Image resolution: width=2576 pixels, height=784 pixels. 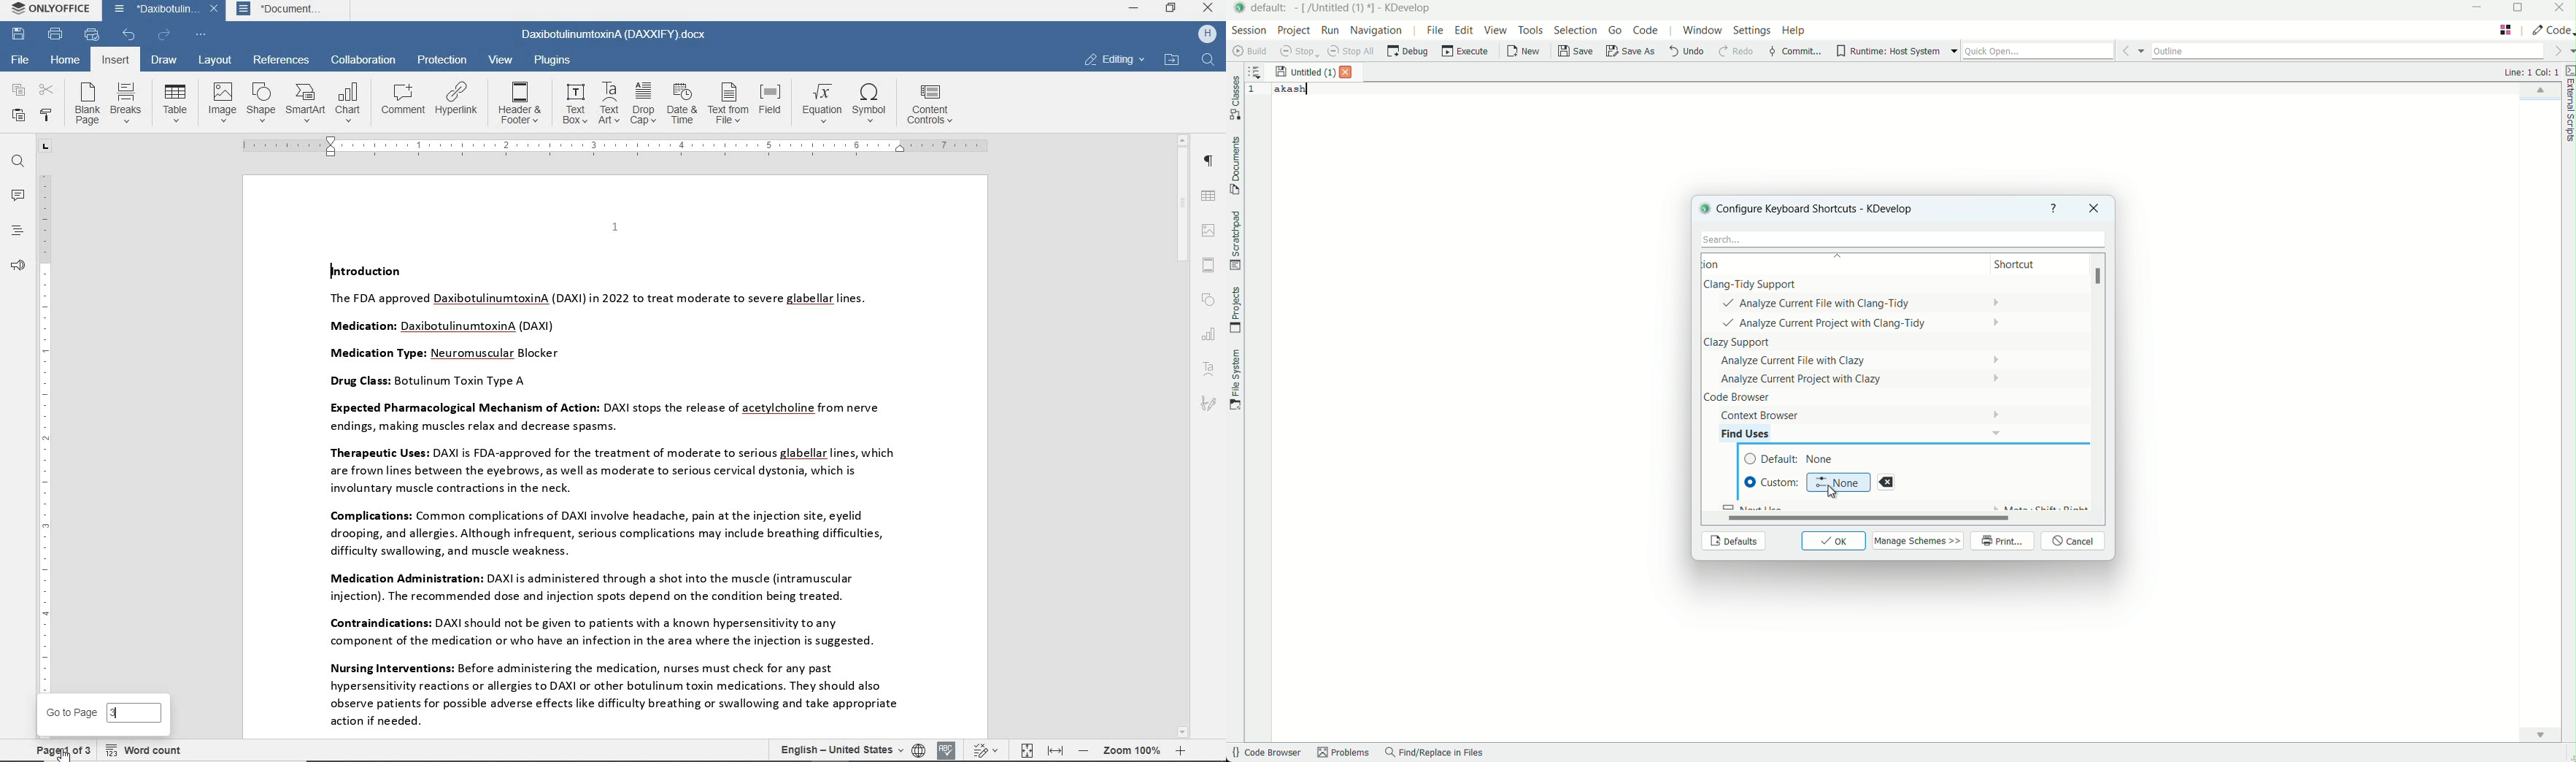 What do you see at coordinates (1208, 301) in the screenshot?
I see `shape` at bounding box center [1208, 301].